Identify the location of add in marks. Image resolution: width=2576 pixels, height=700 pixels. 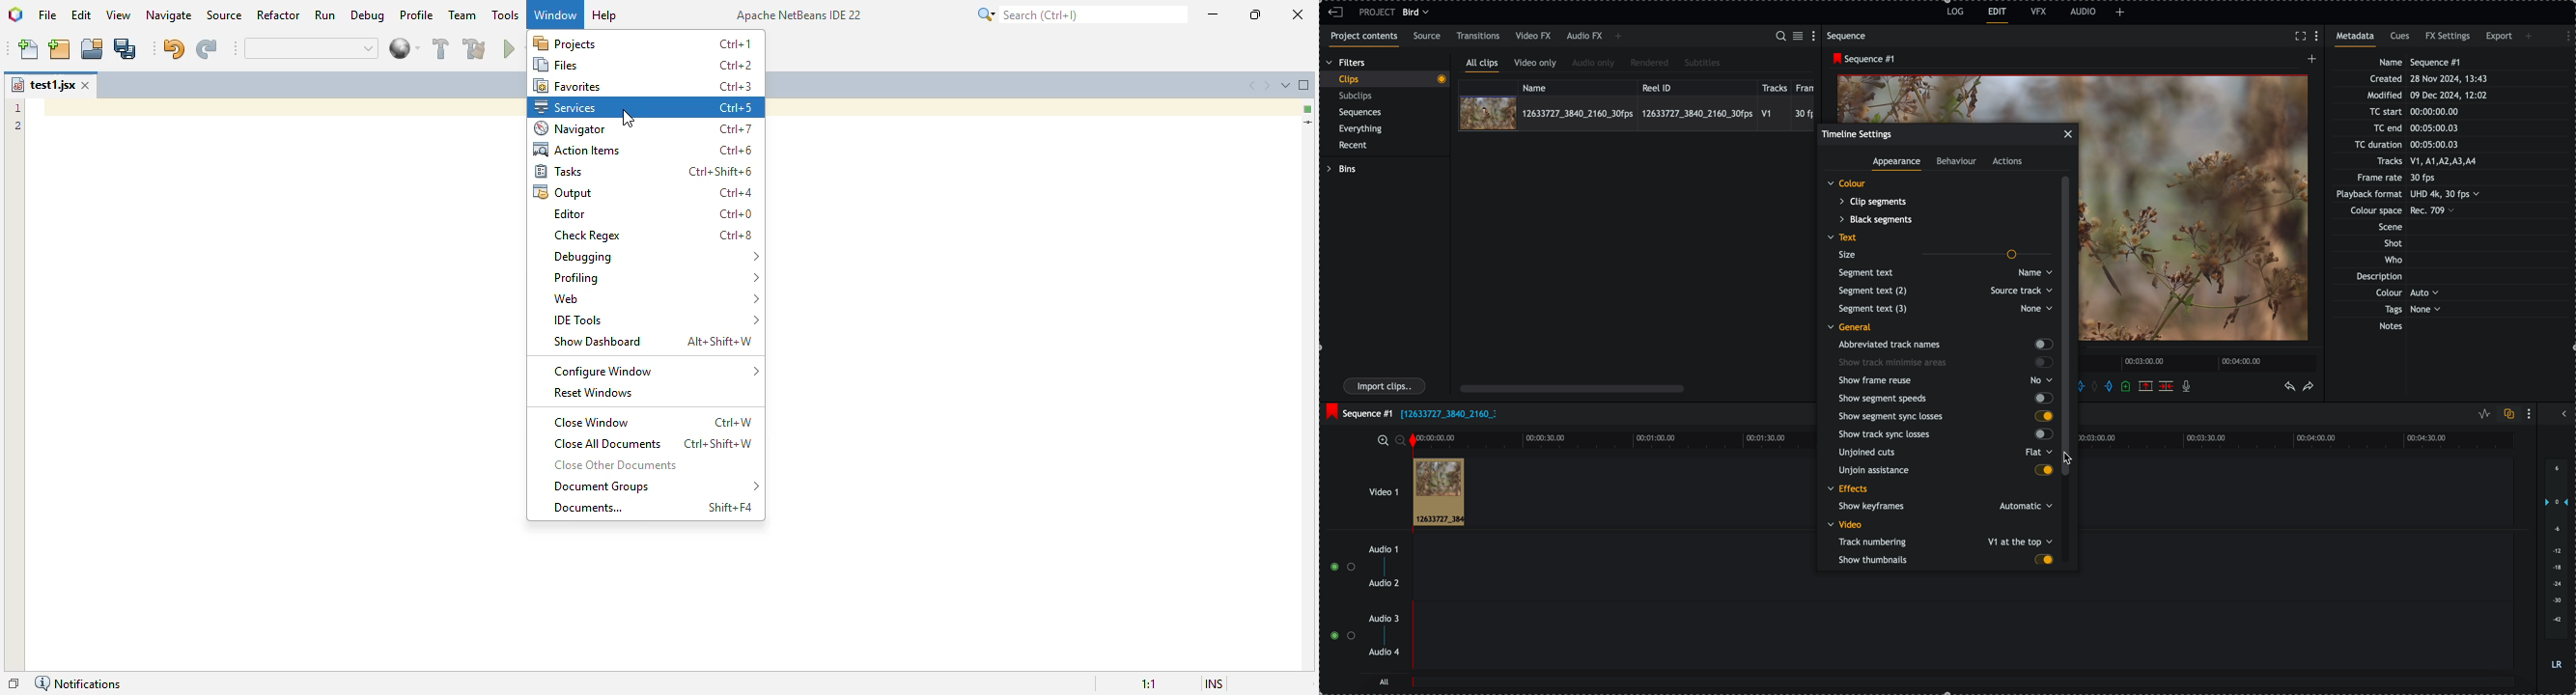
(2088, 385).